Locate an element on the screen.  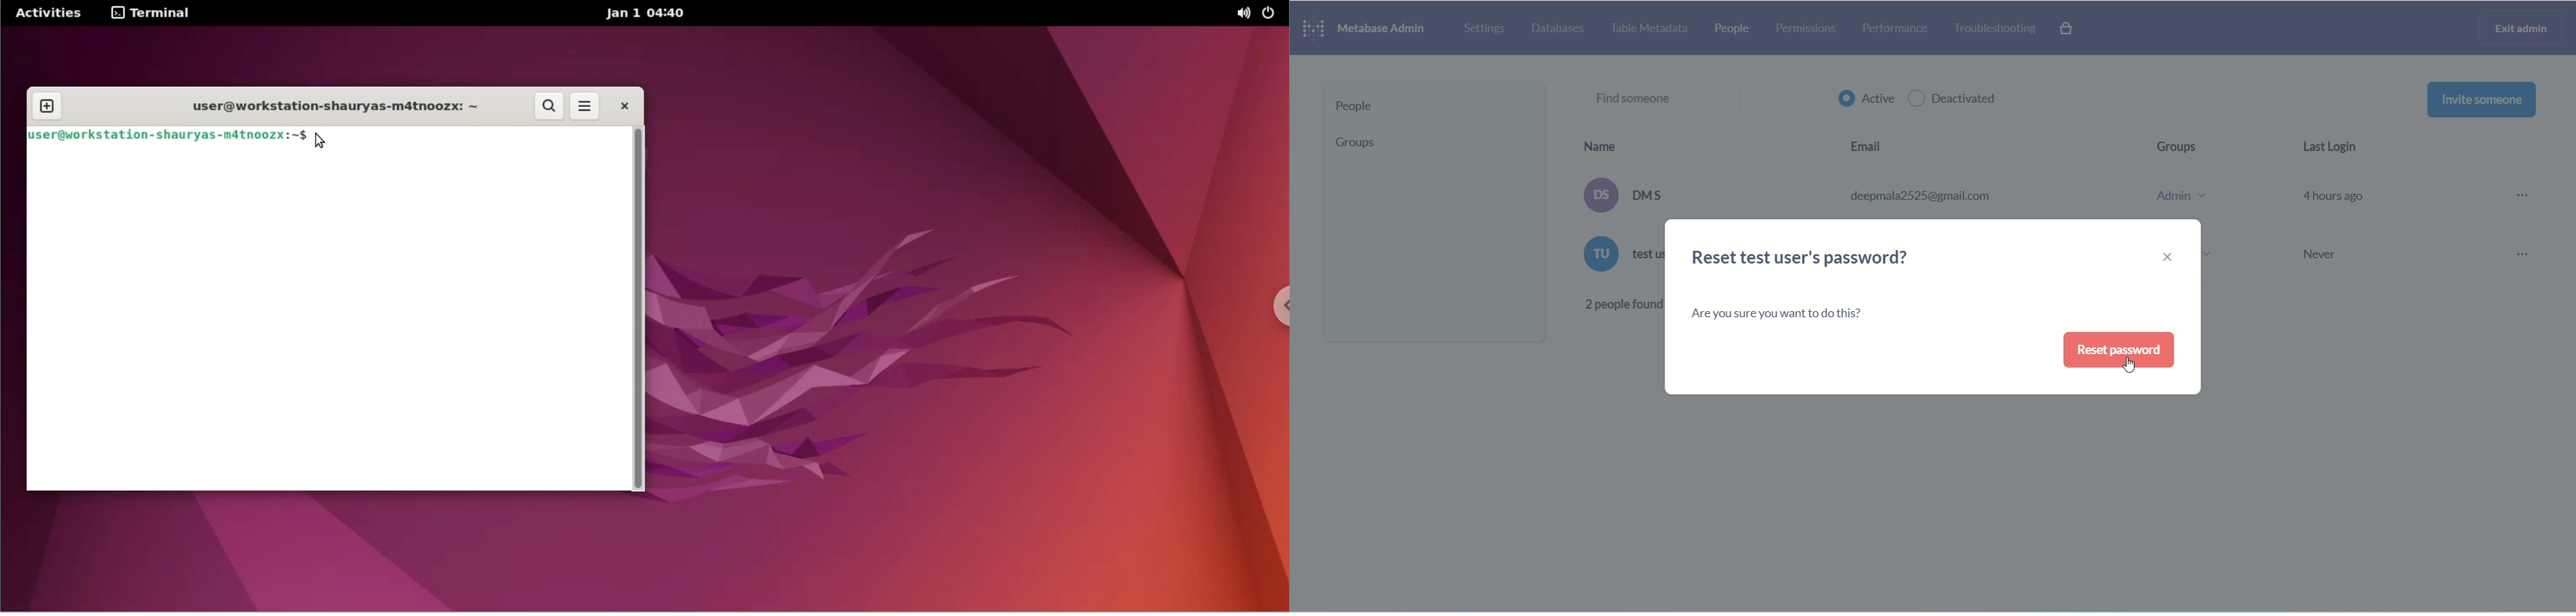
Activities is located at coordinates (46, 15).